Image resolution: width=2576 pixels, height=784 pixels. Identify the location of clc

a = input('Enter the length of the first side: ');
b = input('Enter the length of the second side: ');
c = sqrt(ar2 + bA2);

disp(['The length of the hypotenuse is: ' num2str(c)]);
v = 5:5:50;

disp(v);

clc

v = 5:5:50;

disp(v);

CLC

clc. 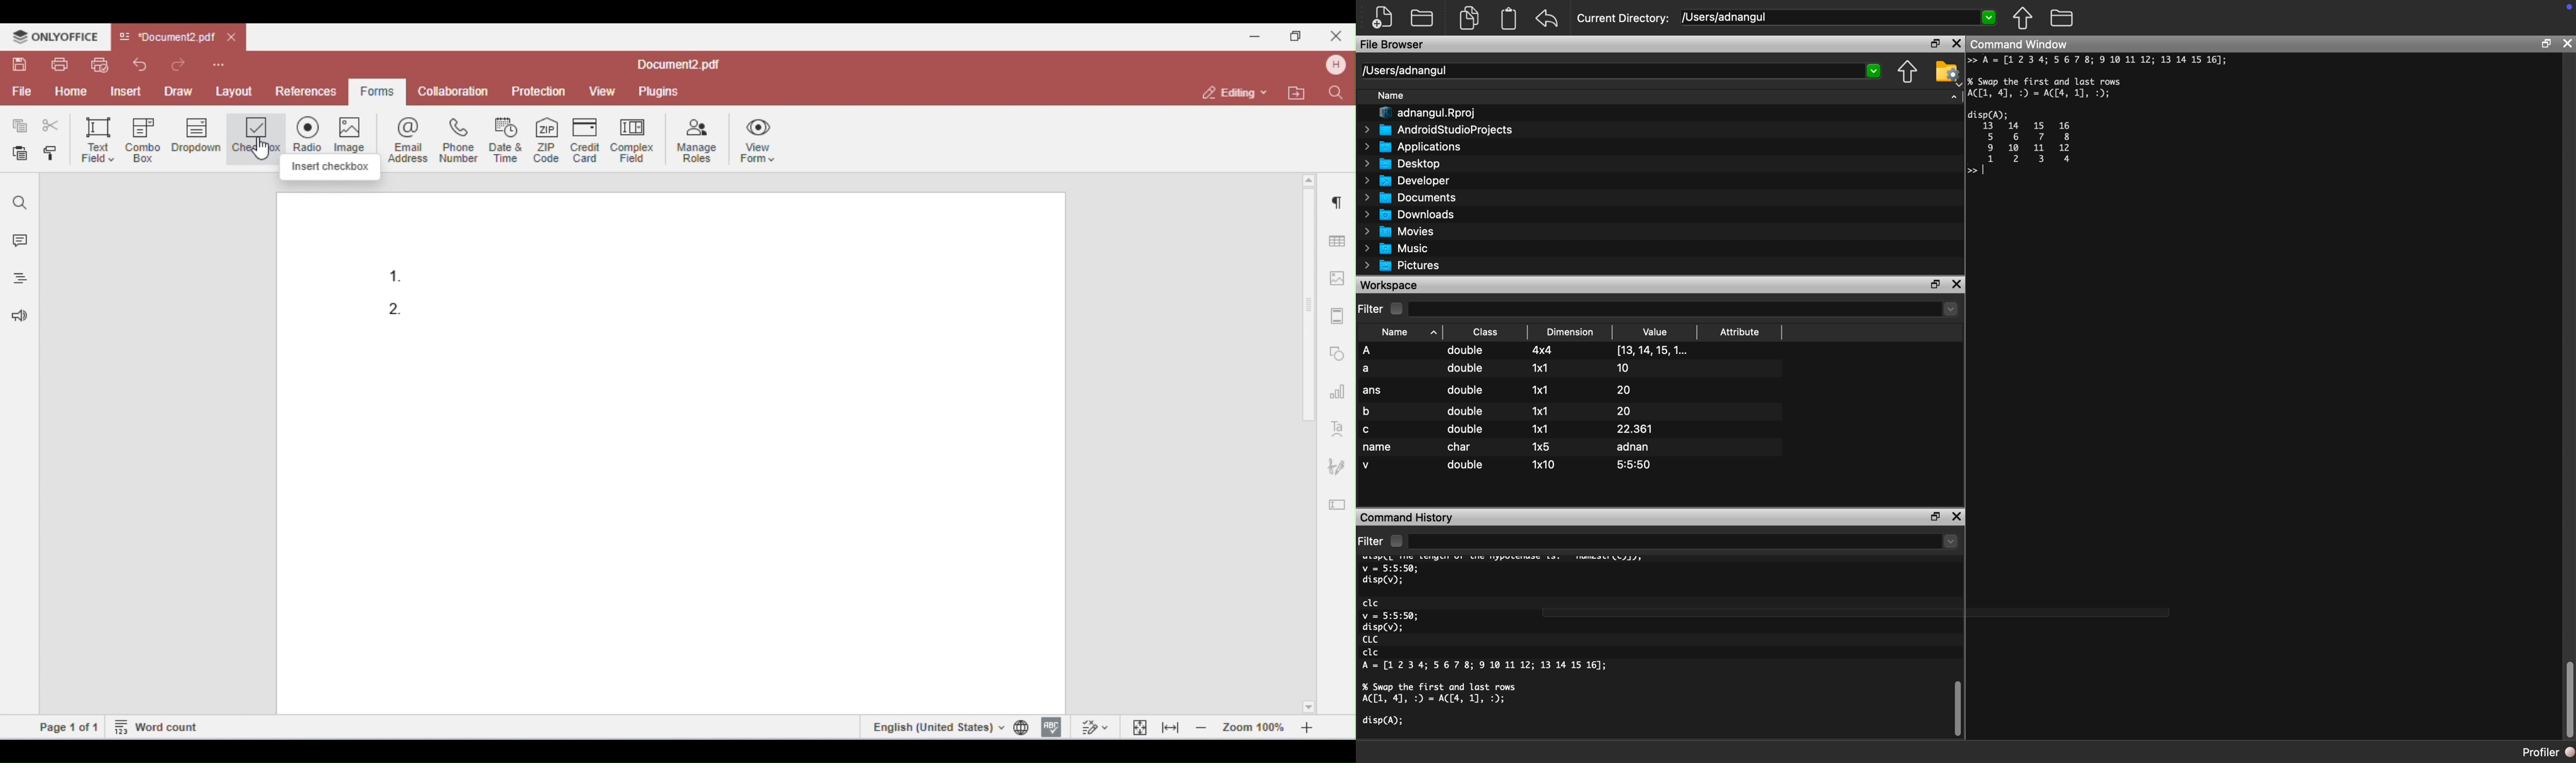
(1536, 651).